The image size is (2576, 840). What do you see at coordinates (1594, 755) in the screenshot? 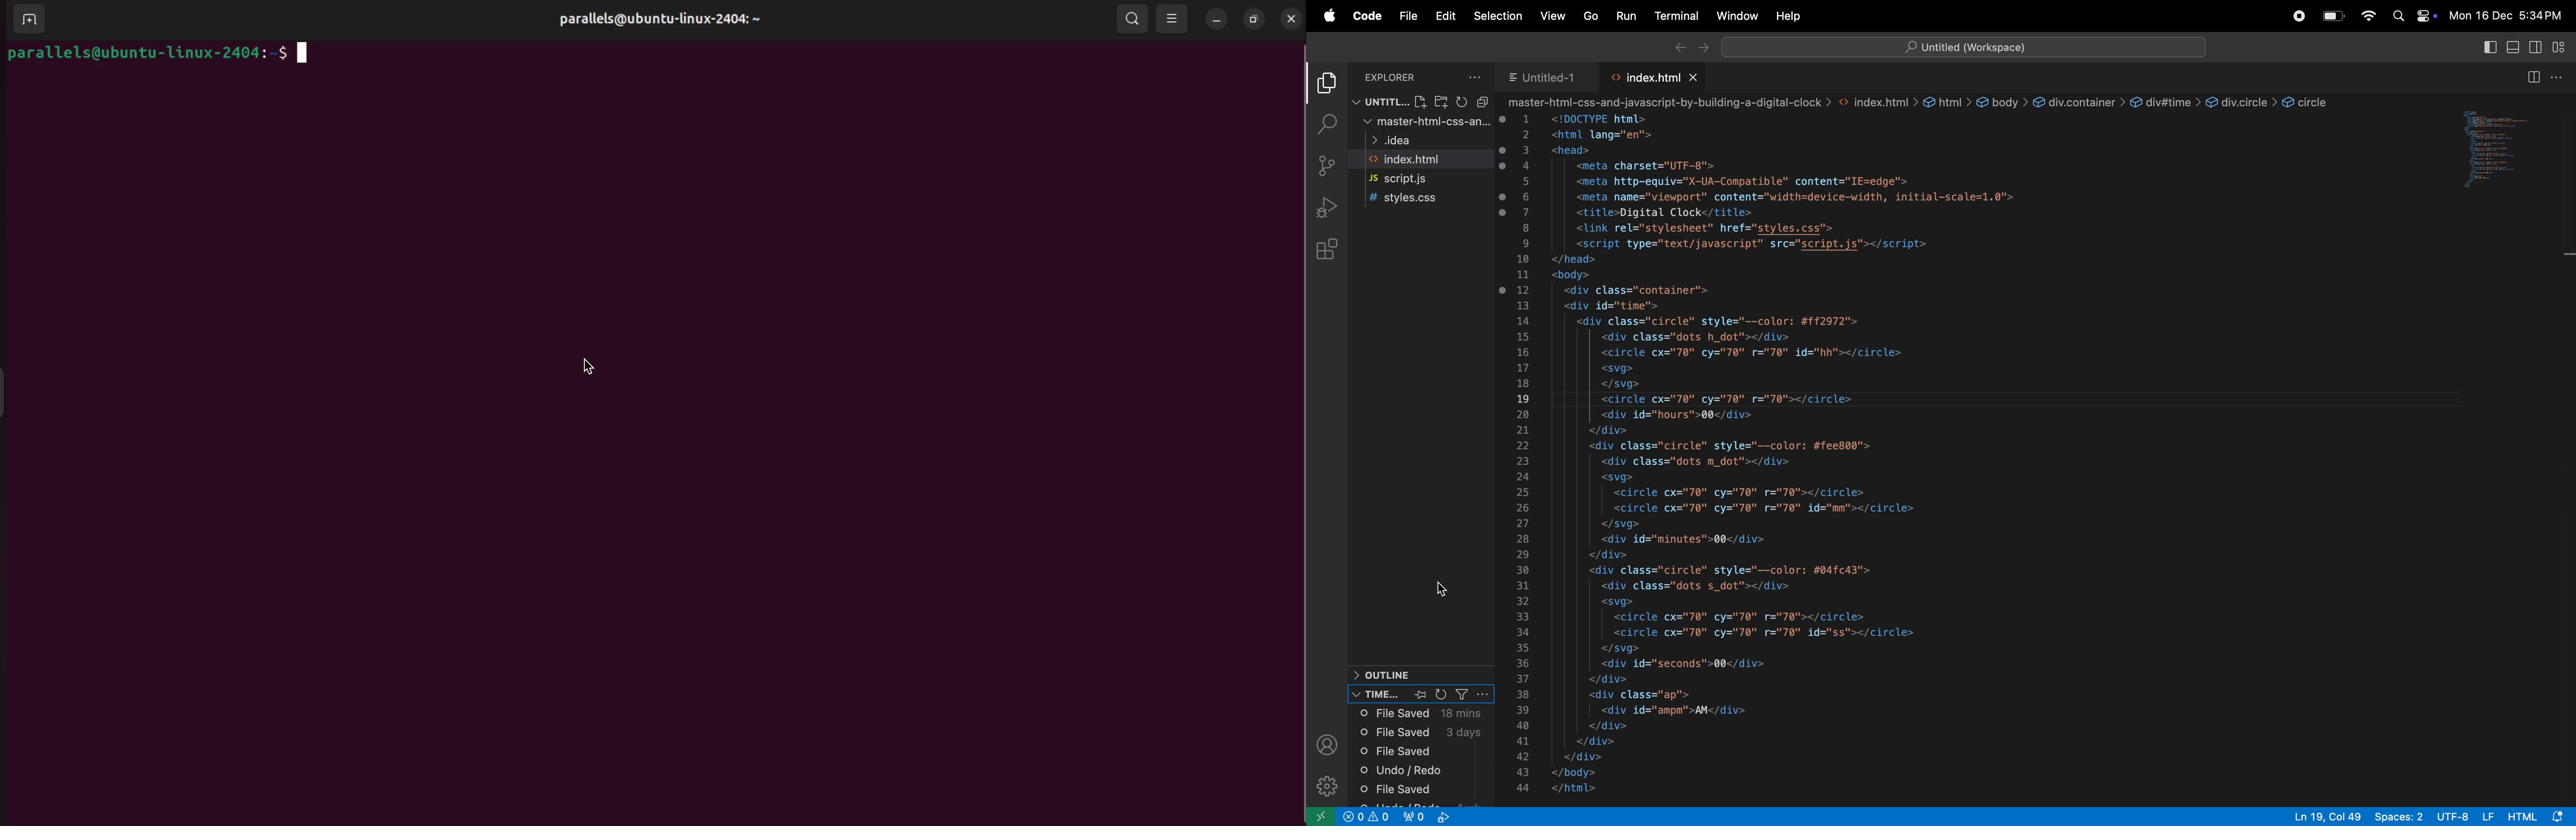
I see `</div>` at bounding box center [1594, 755].